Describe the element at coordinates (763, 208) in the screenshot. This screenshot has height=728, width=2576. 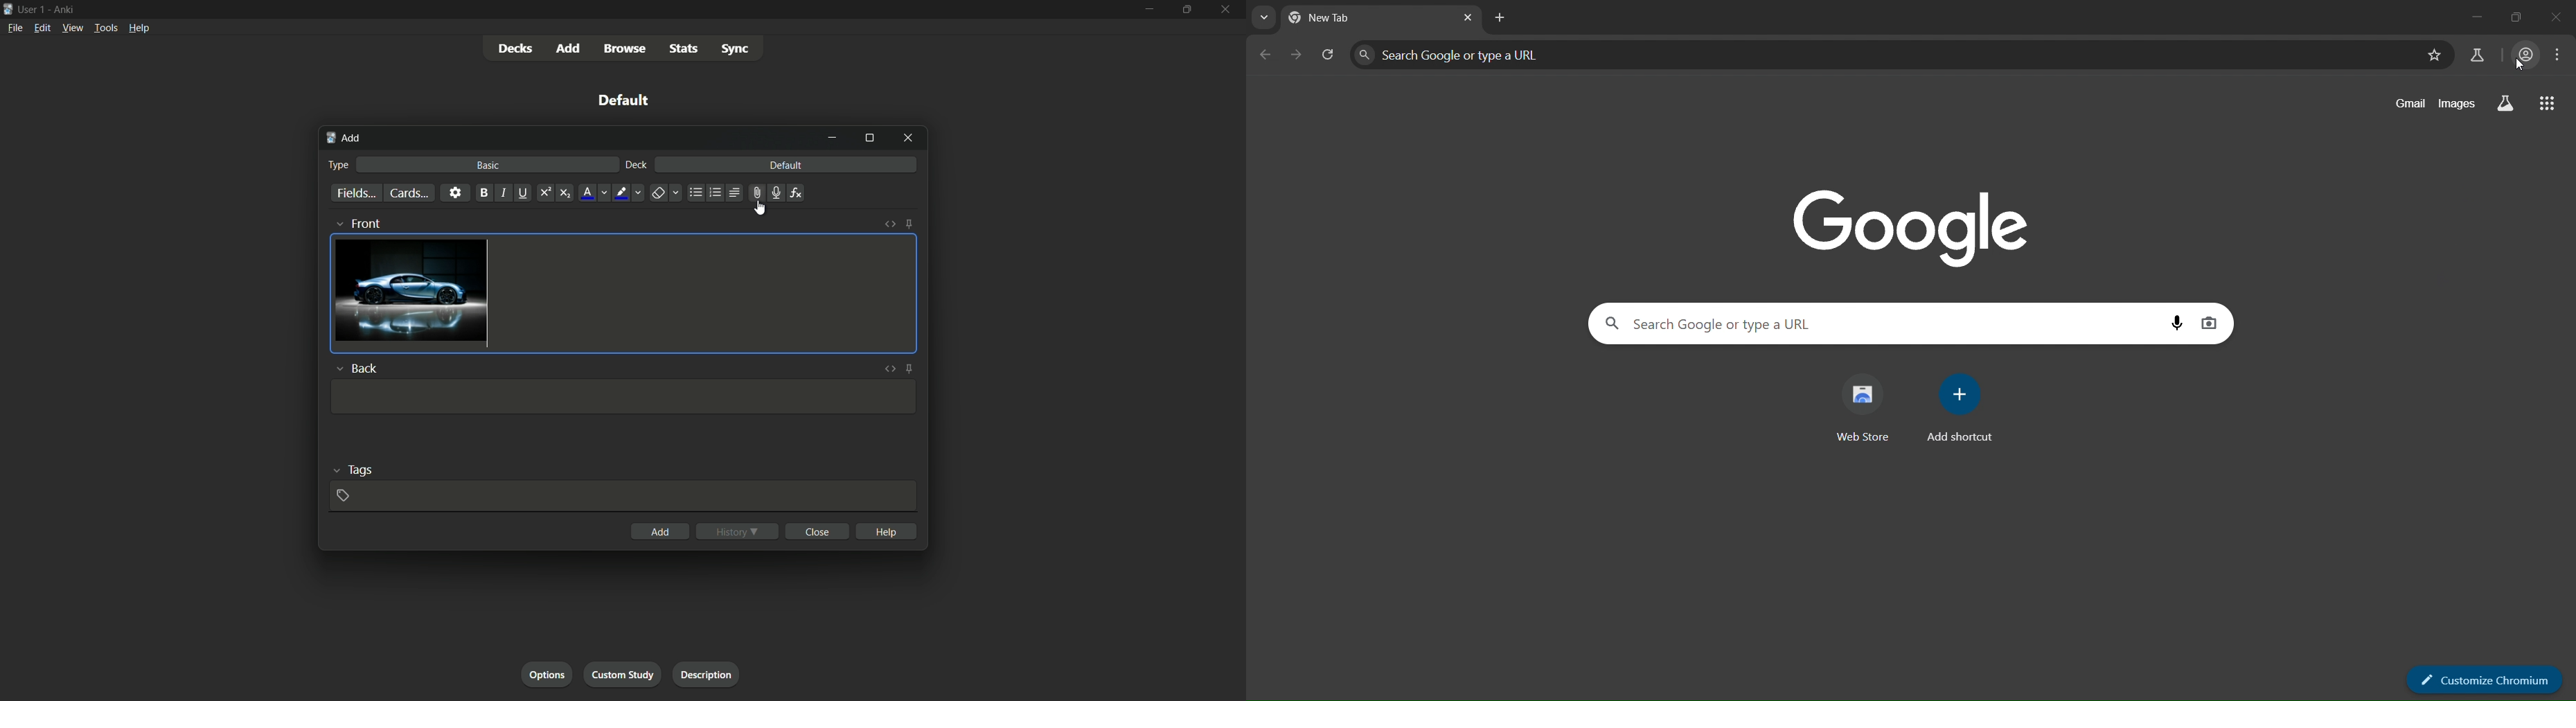
I see `cursor` at that location.